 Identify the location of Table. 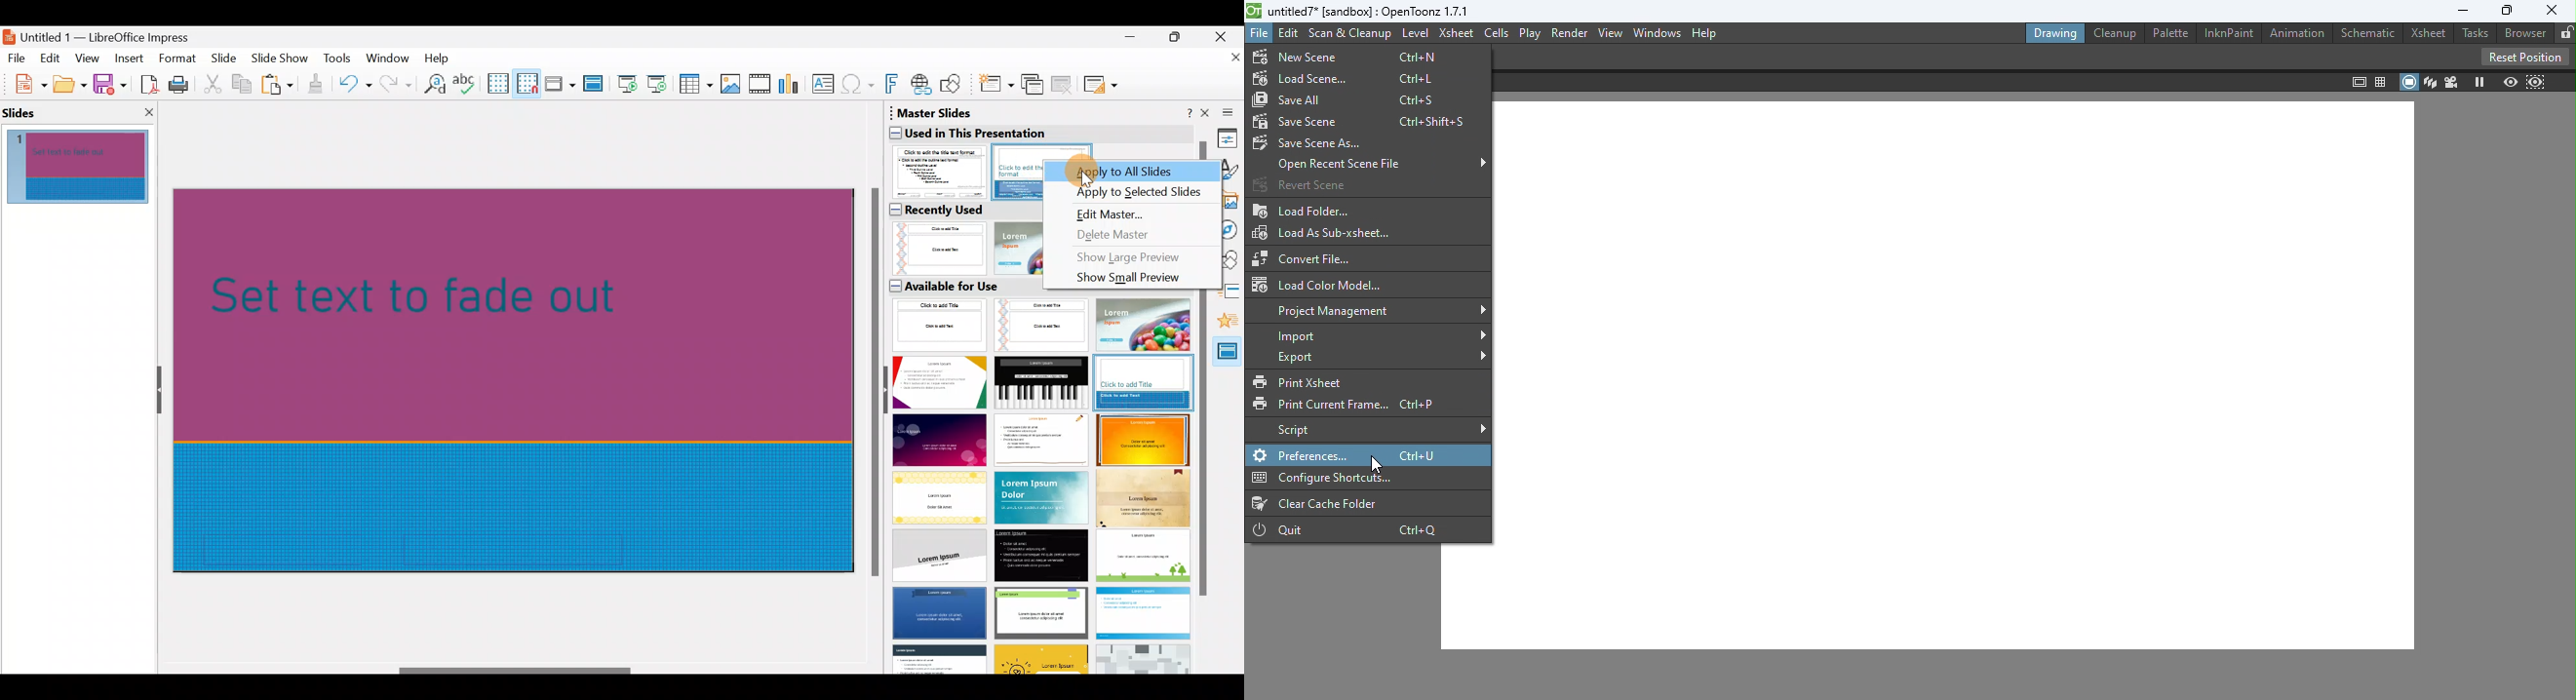
(697, 85).